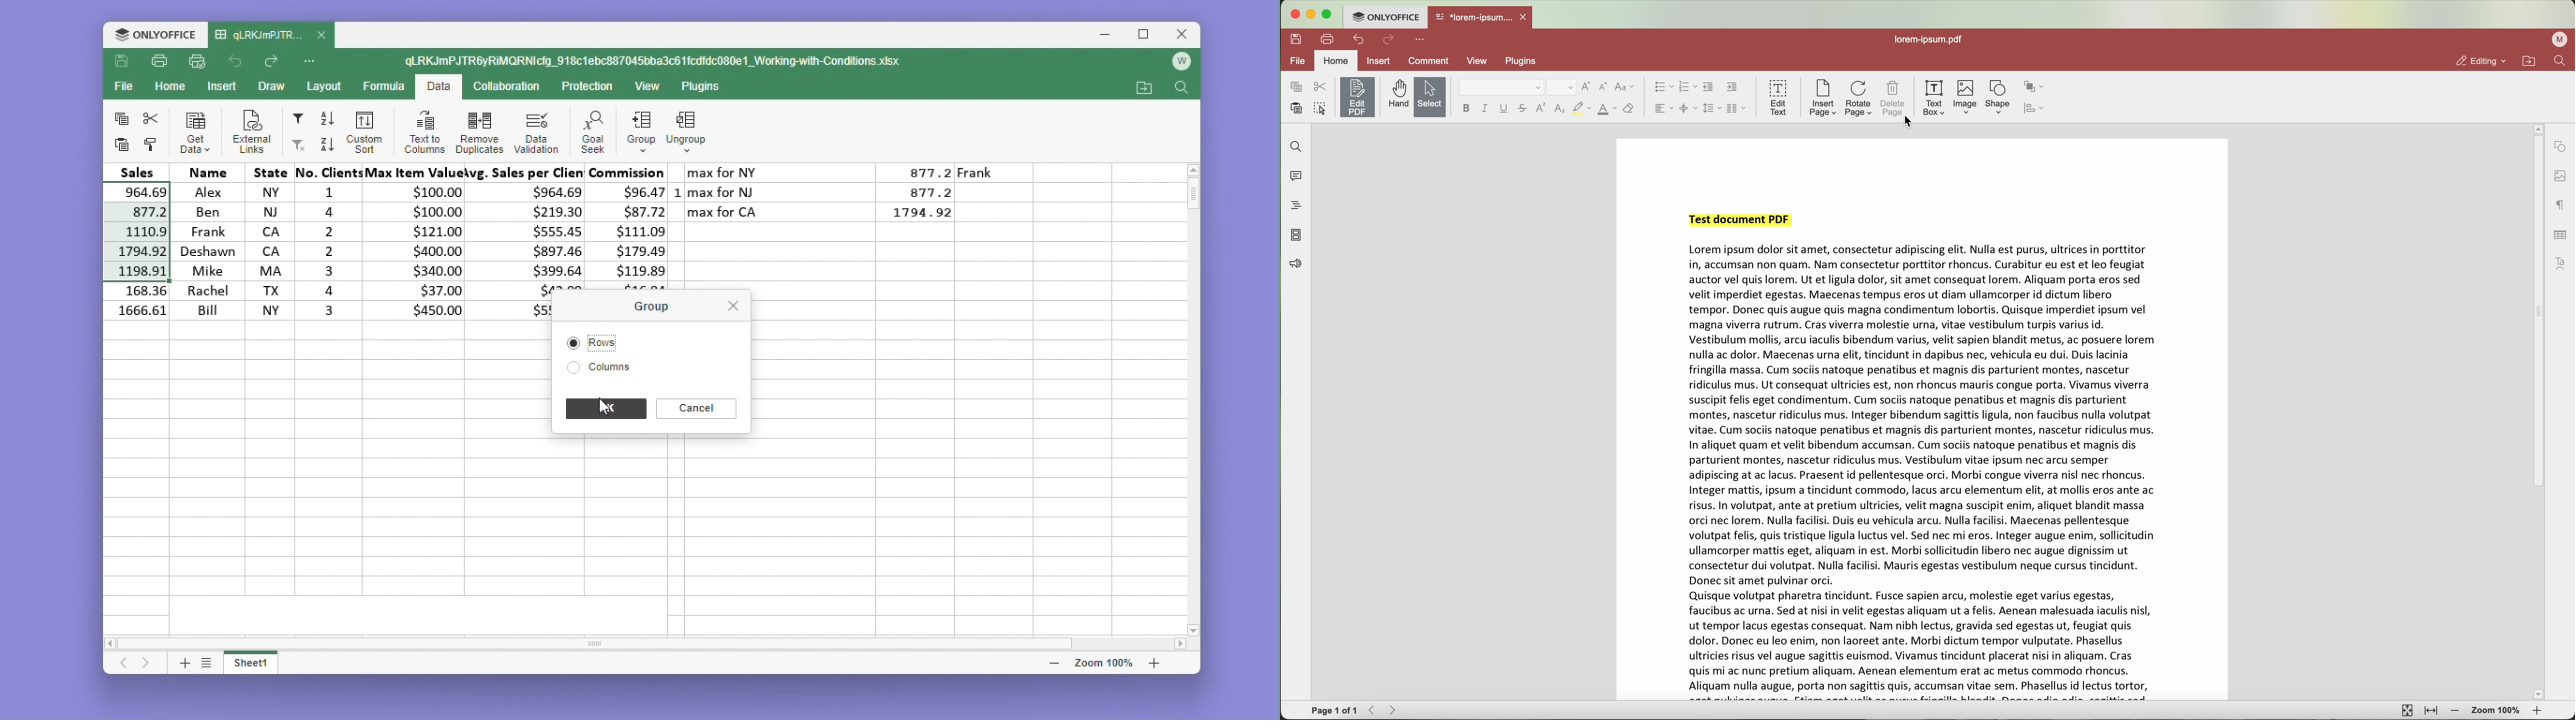 The image size is (2576, 728). What do you see at coordinates (706, 87) in the screenshot?
I see `Plugins ` at bounding box center [706, 87].